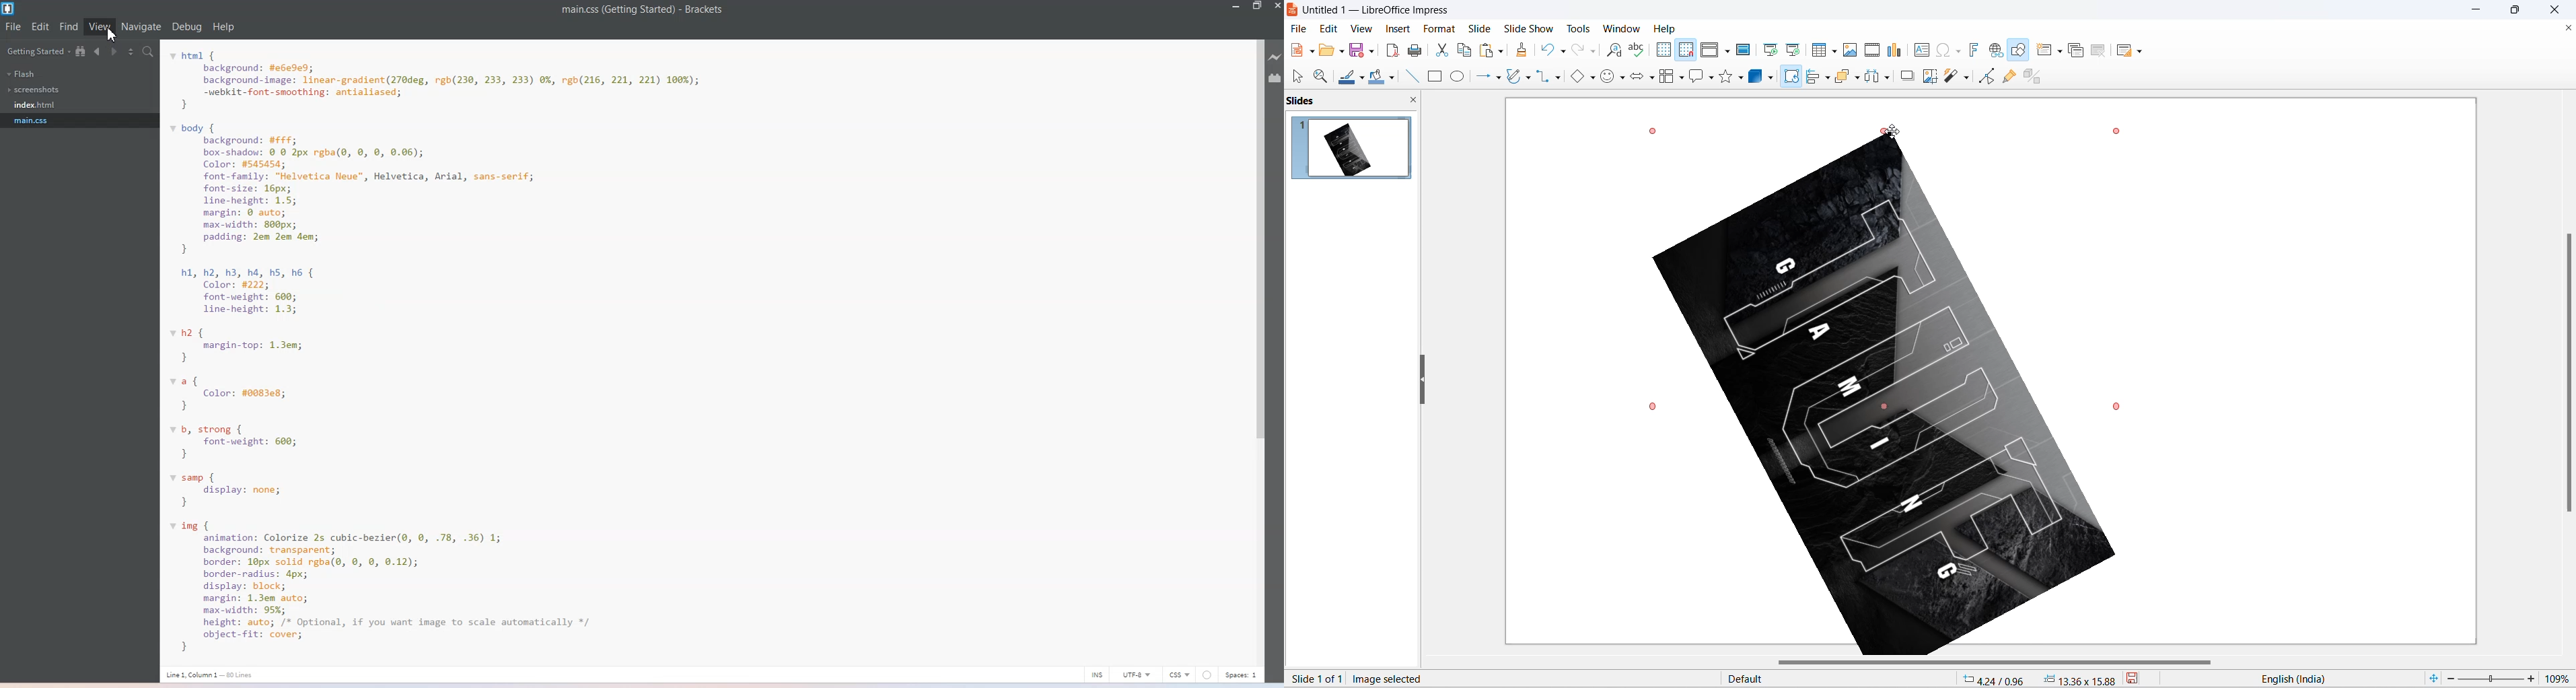 The width and height of the screenshot is (2576, 700). I want to click on show gluepoint functions, so click(2012, 76).